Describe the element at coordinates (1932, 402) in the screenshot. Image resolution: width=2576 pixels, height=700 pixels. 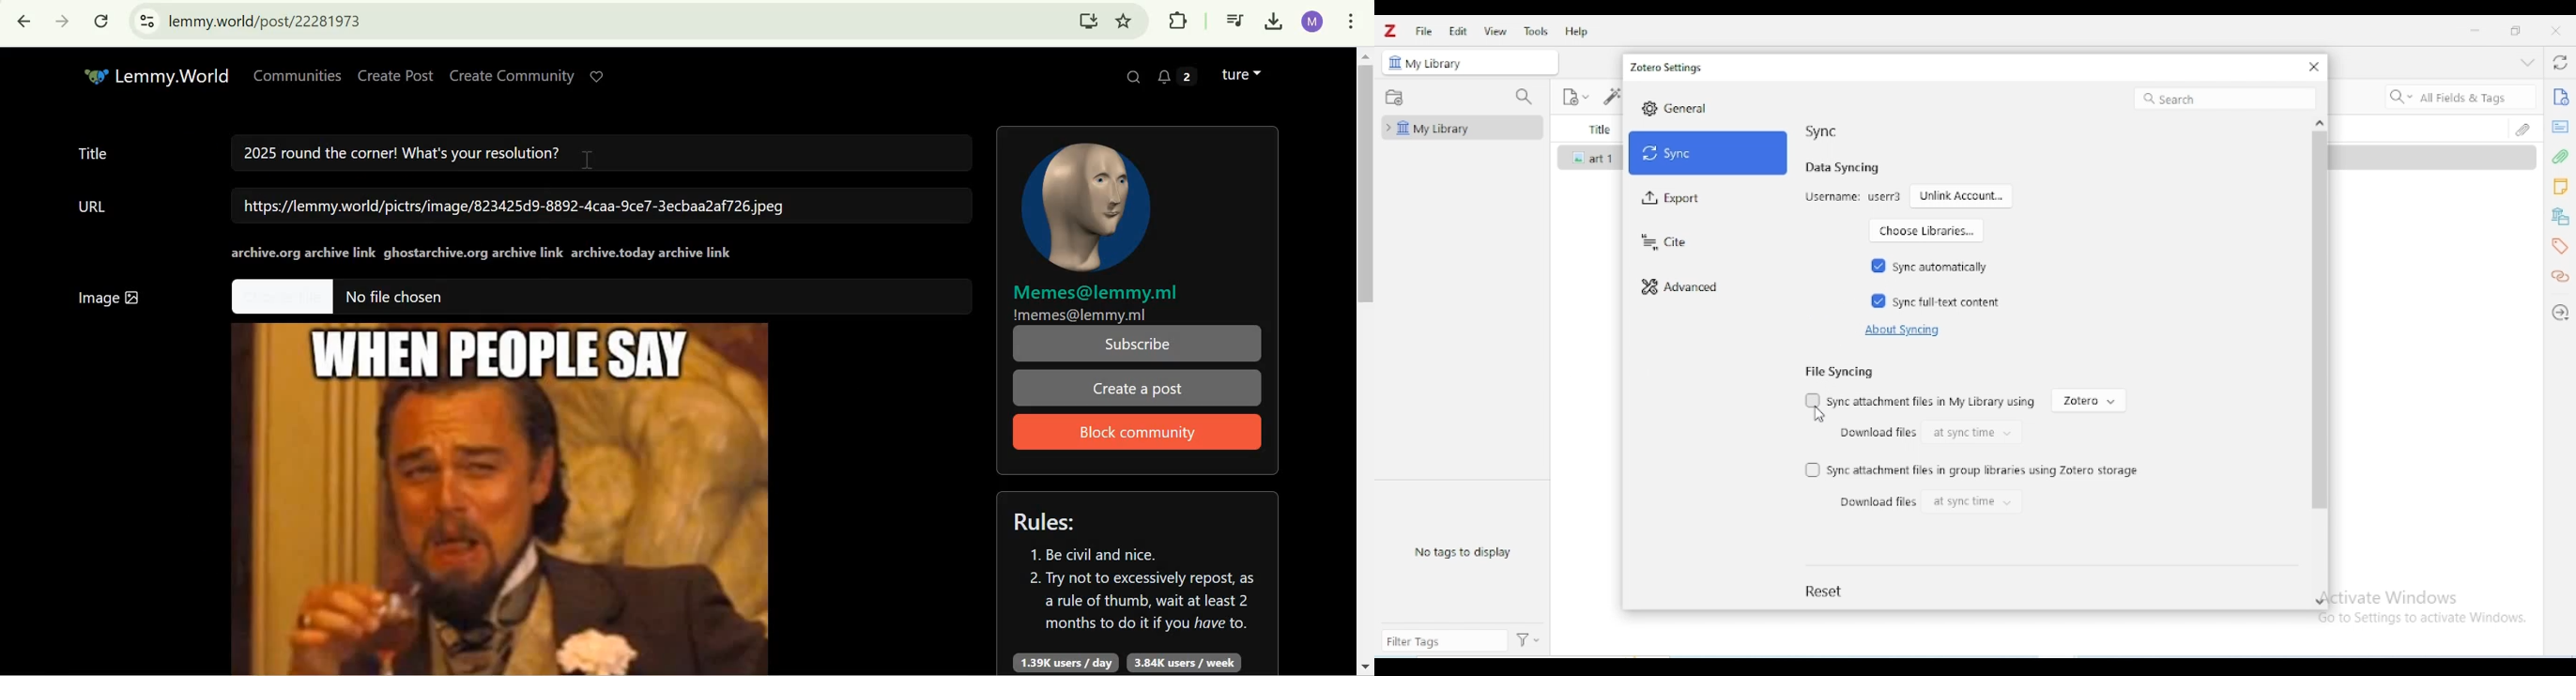
I see `sync attachment files in My library using` at that location.